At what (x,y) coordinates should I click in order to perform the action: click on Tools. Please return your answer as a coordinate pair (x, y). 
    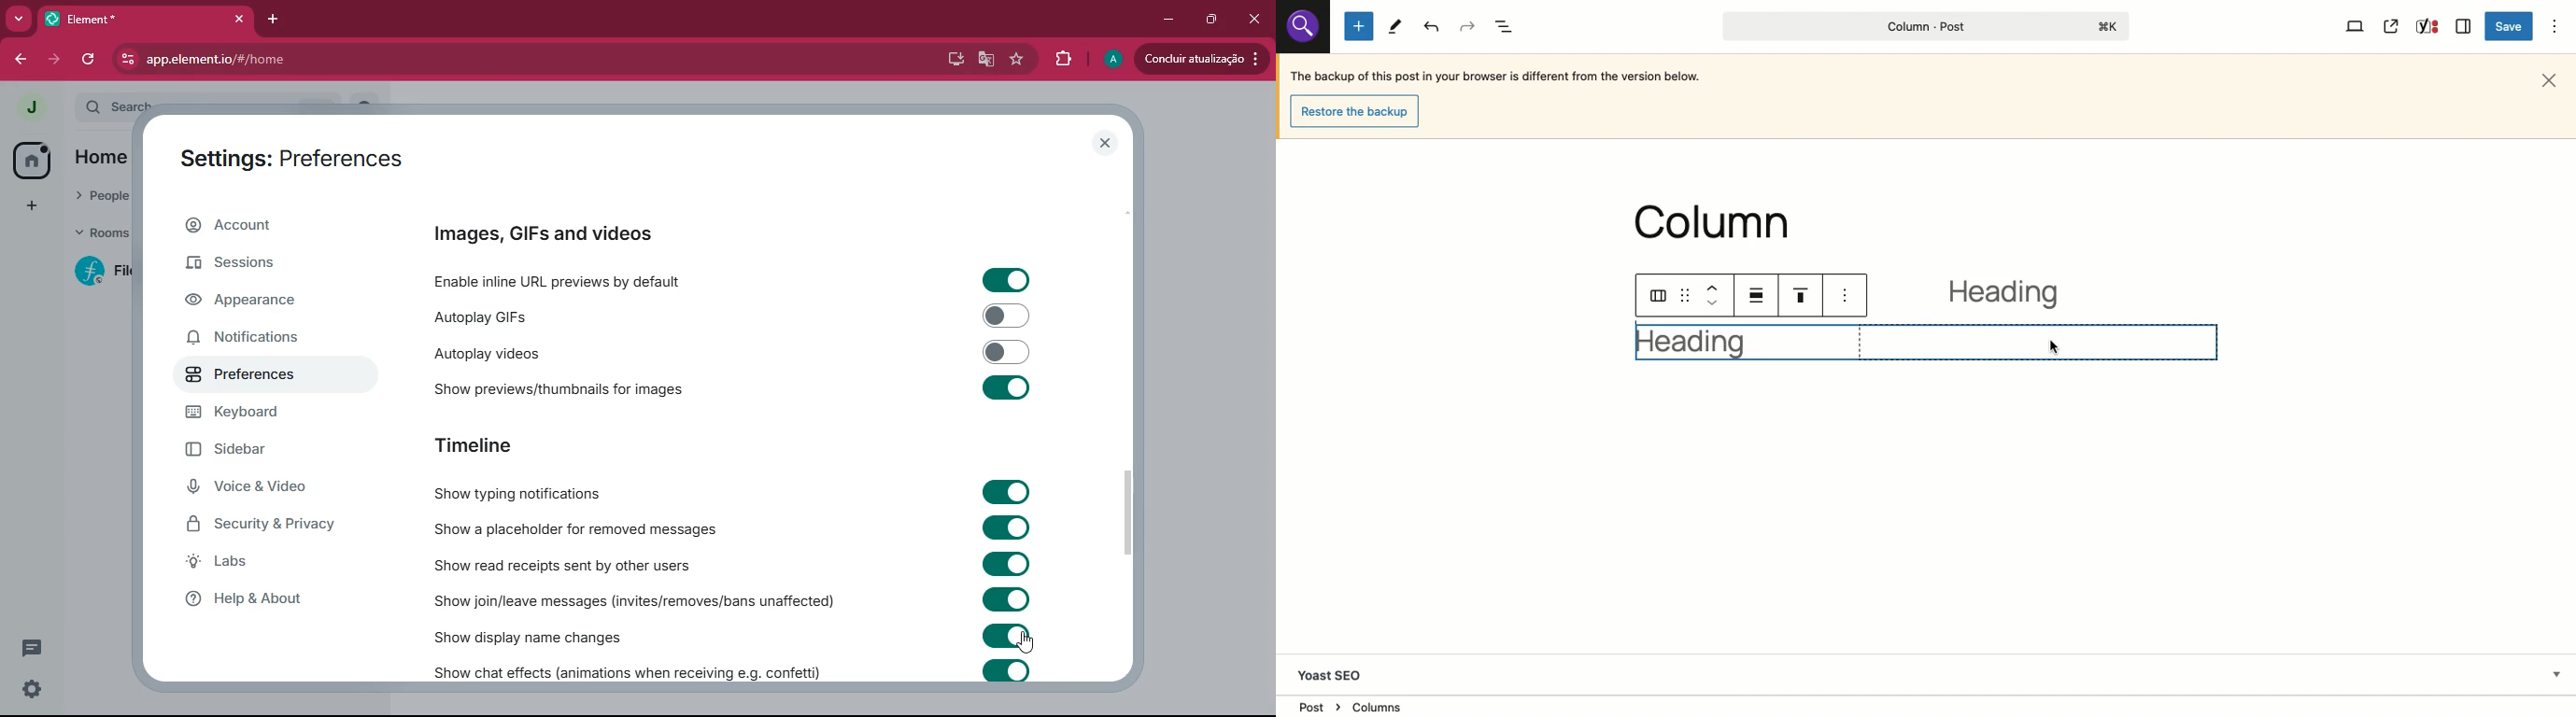
    Looking at the image, I should click on (1395, 27).